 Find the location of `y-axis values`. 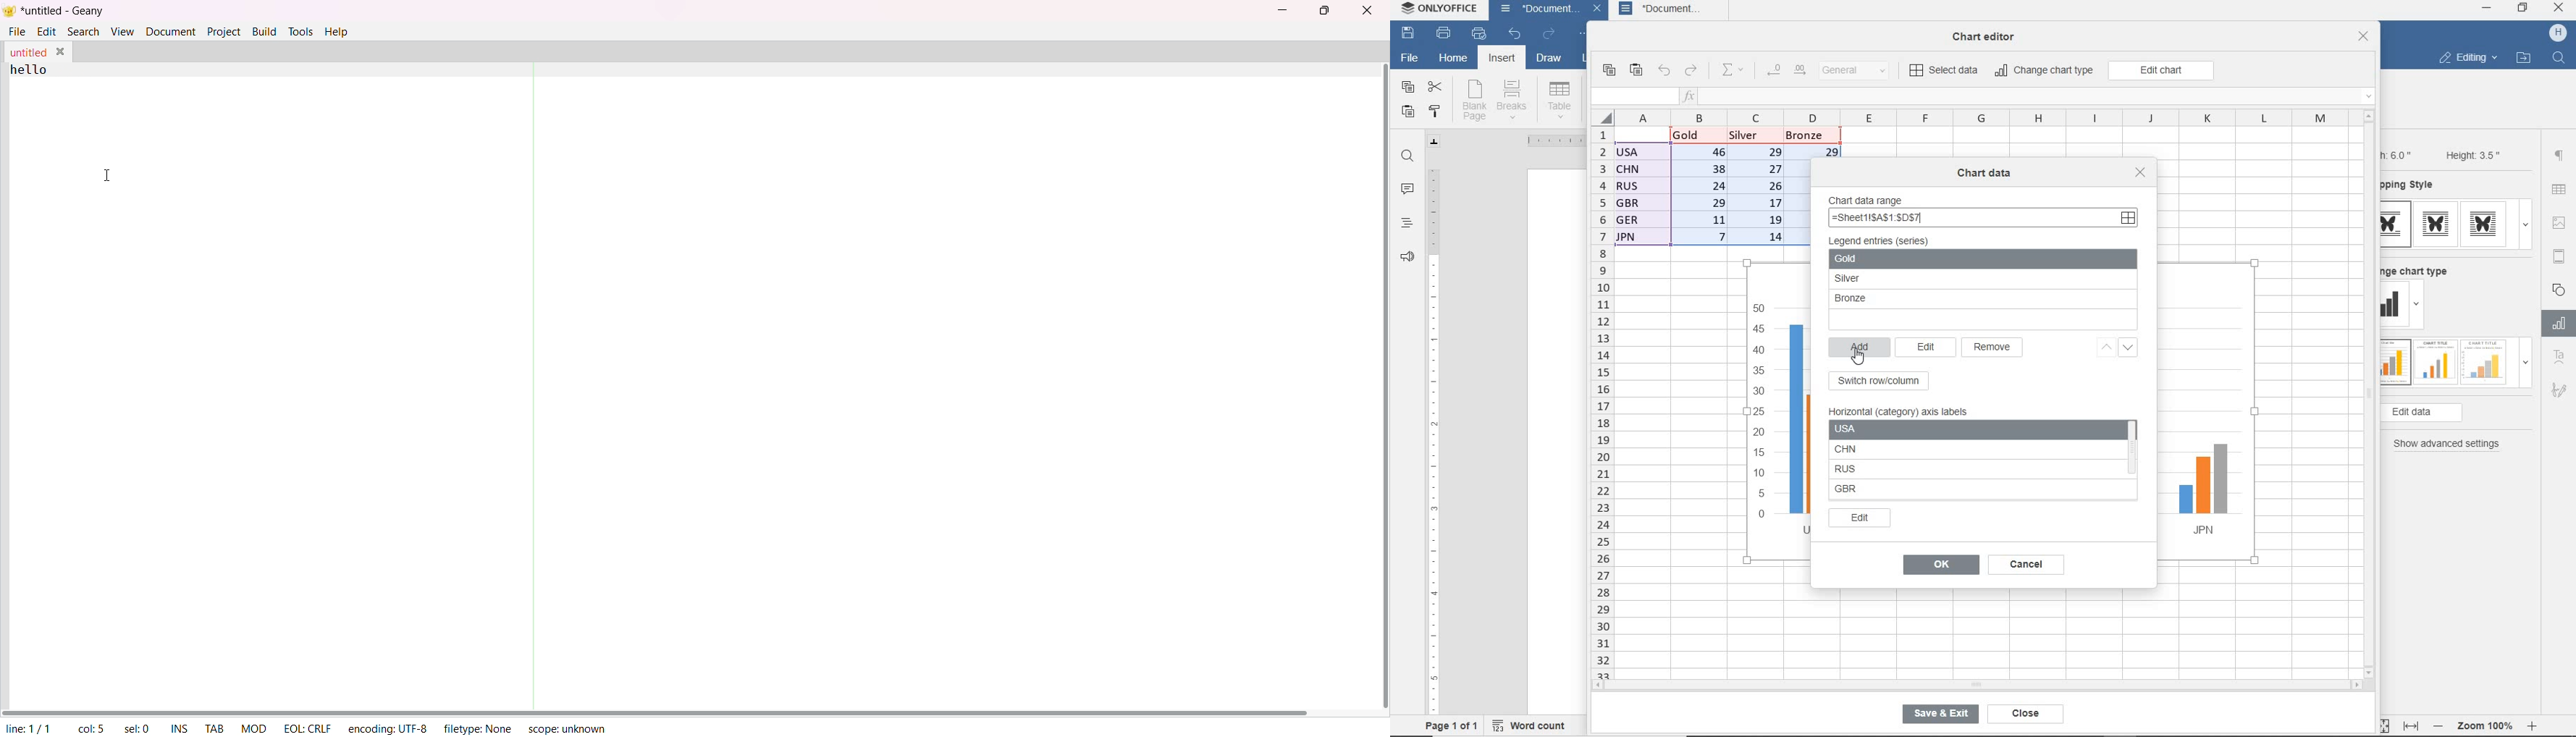

y-axis values is located at coordinates (1759, 415).